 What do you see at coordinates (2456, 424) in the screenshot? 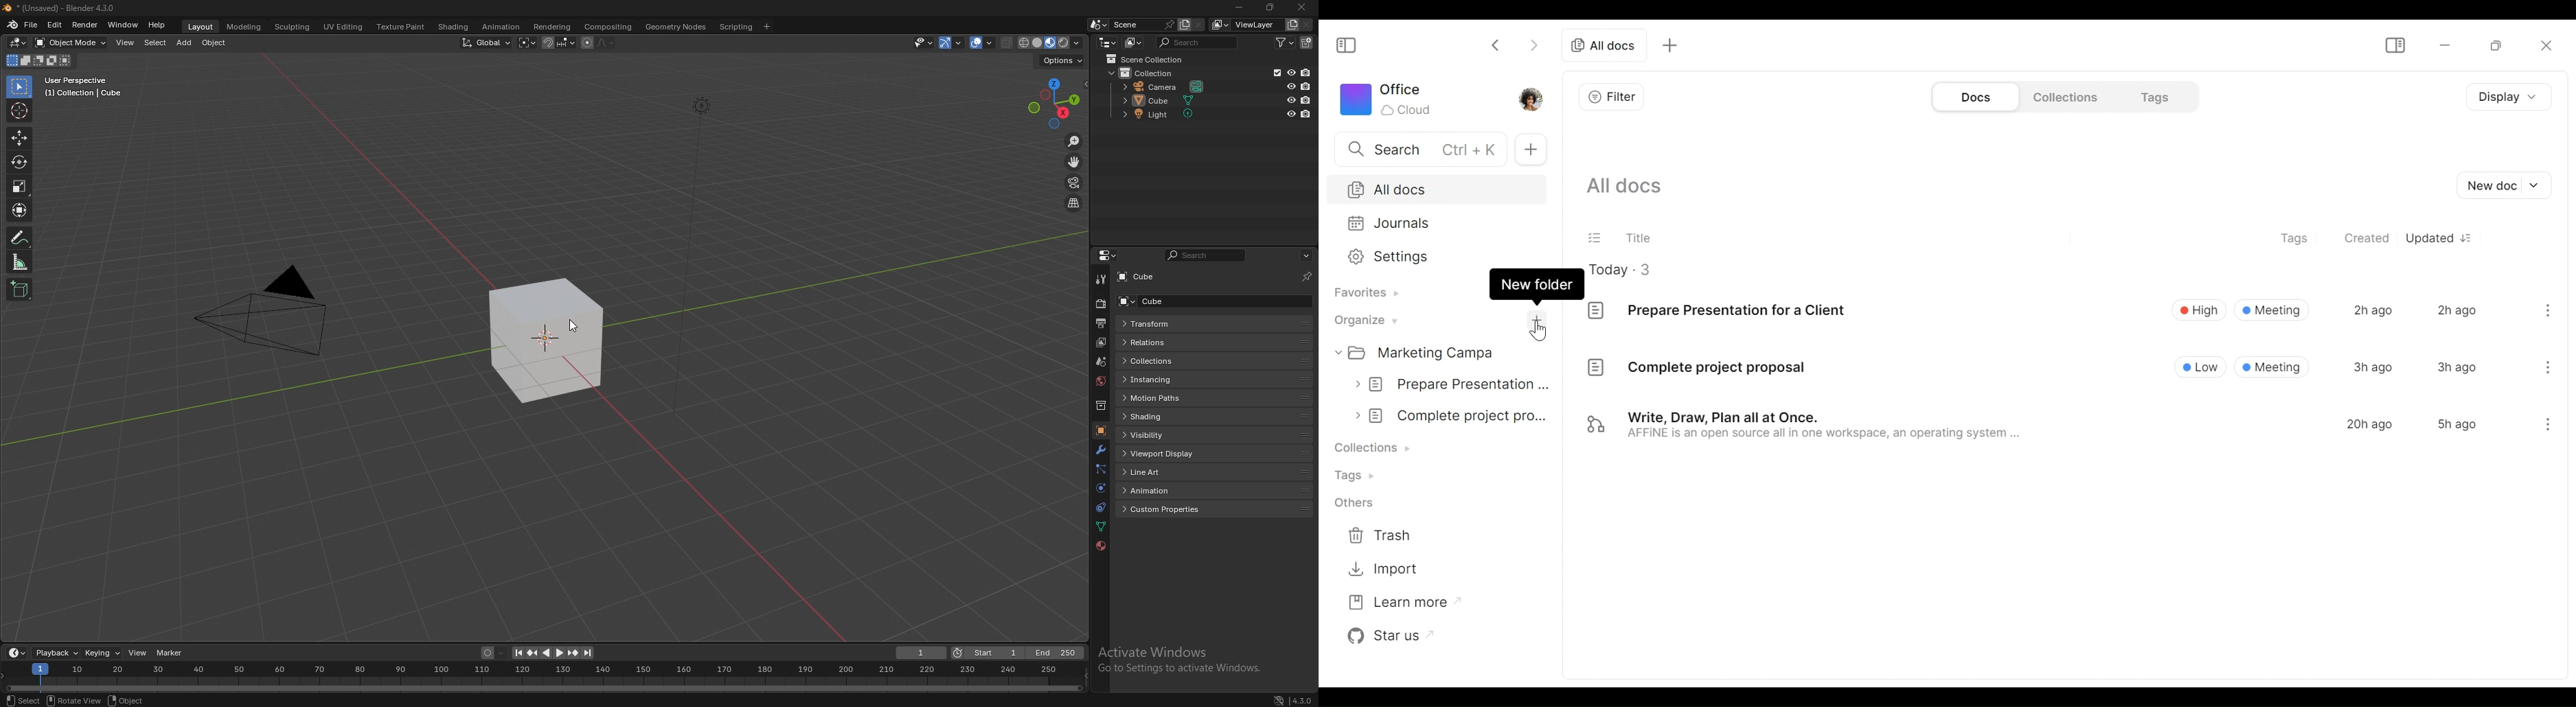
I see `5h ago` at bounding box center [2456, 424].